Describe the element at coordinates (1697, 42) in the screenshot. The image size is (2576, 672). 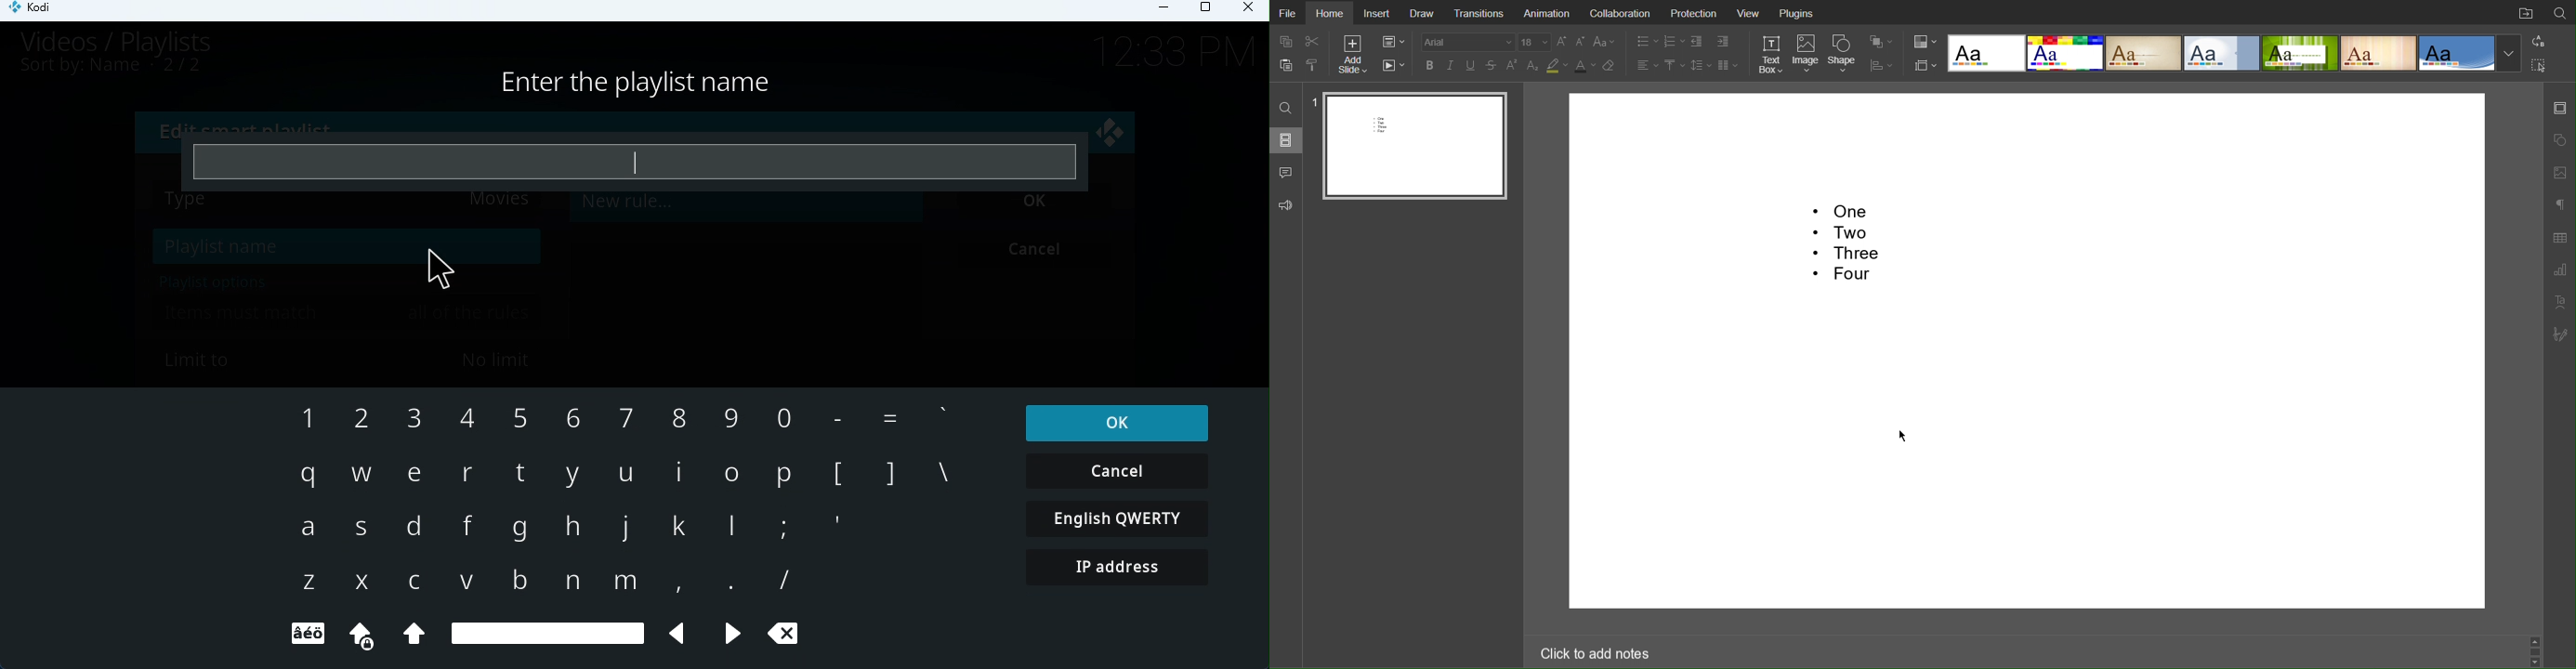
I see `Decrease Indent` at that location.